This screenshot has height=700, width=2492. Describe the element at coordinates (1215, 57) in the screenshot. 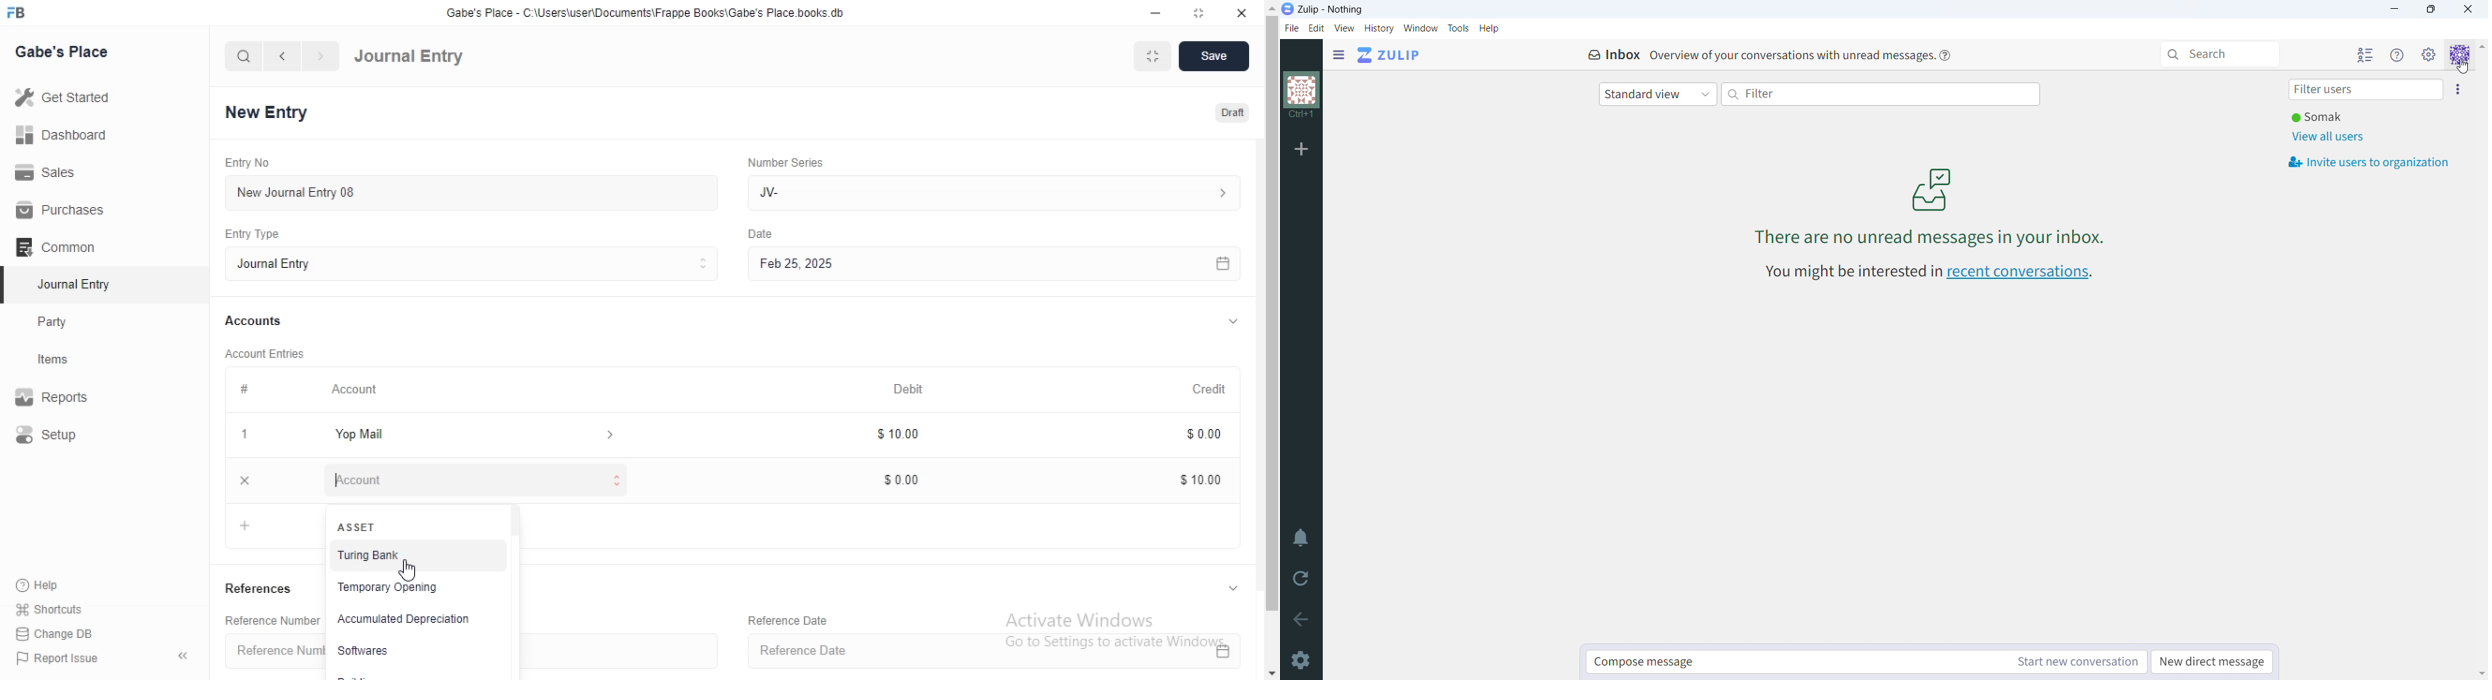

I see `Save` at that location.